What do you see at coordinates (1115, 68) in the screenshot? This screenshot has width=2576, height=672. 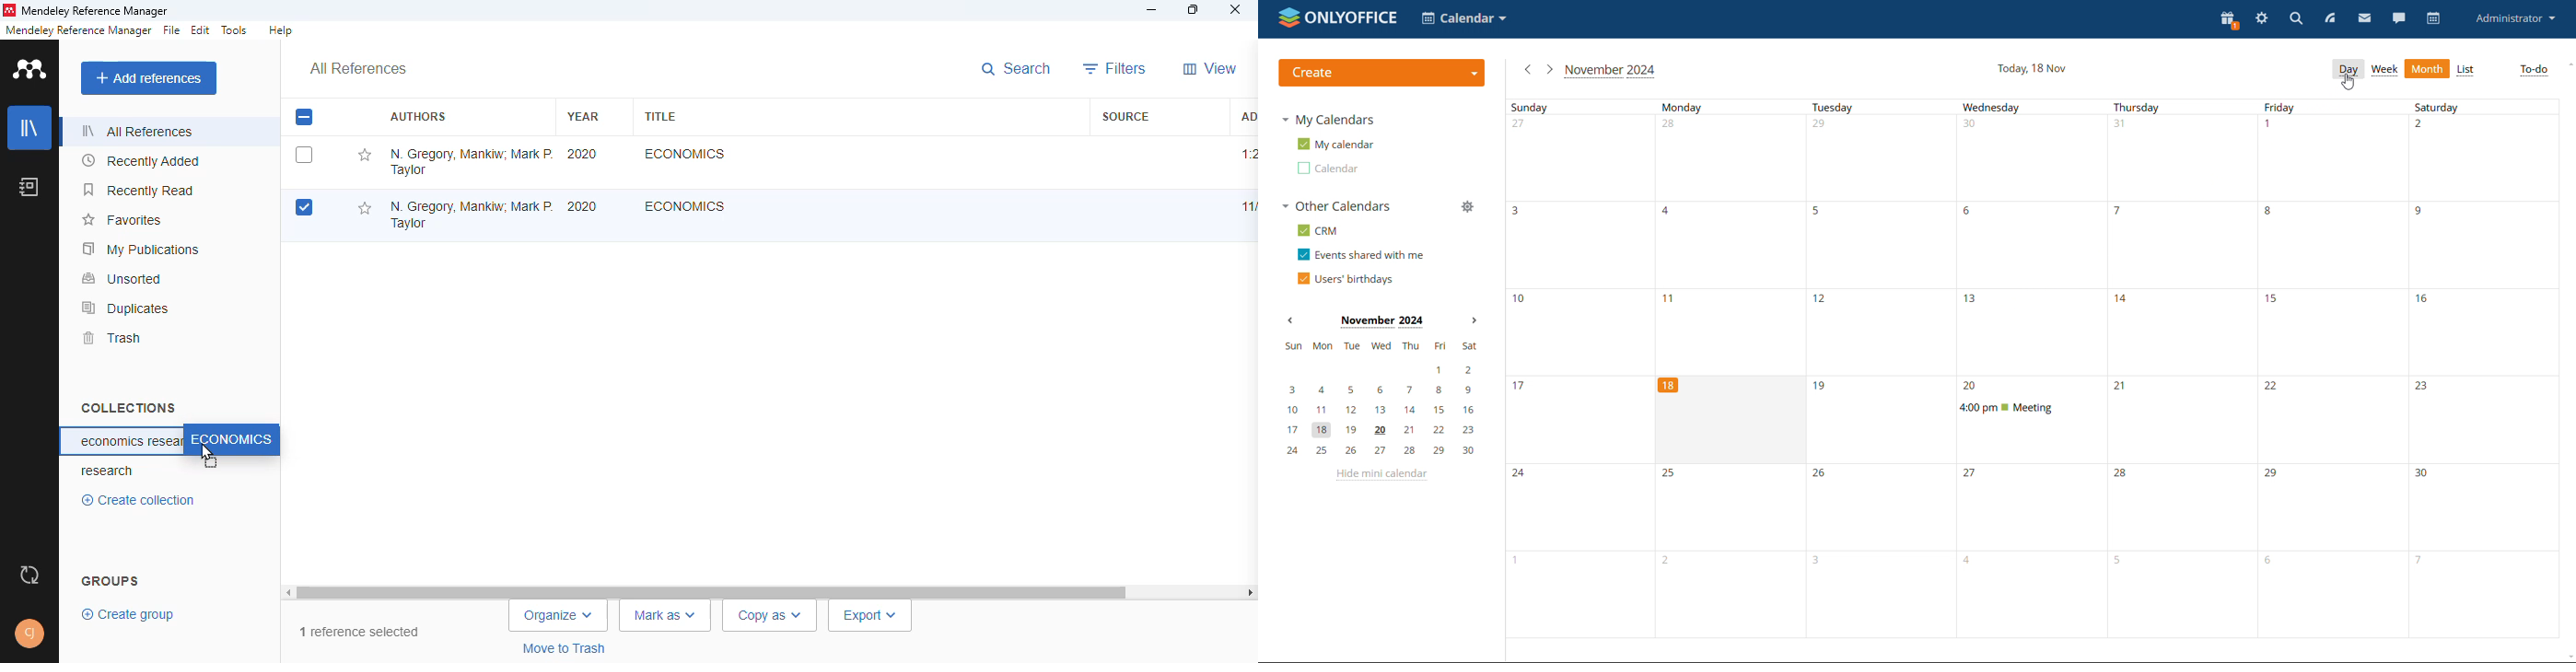 I see `filters` at bounding box center [1115, 68].